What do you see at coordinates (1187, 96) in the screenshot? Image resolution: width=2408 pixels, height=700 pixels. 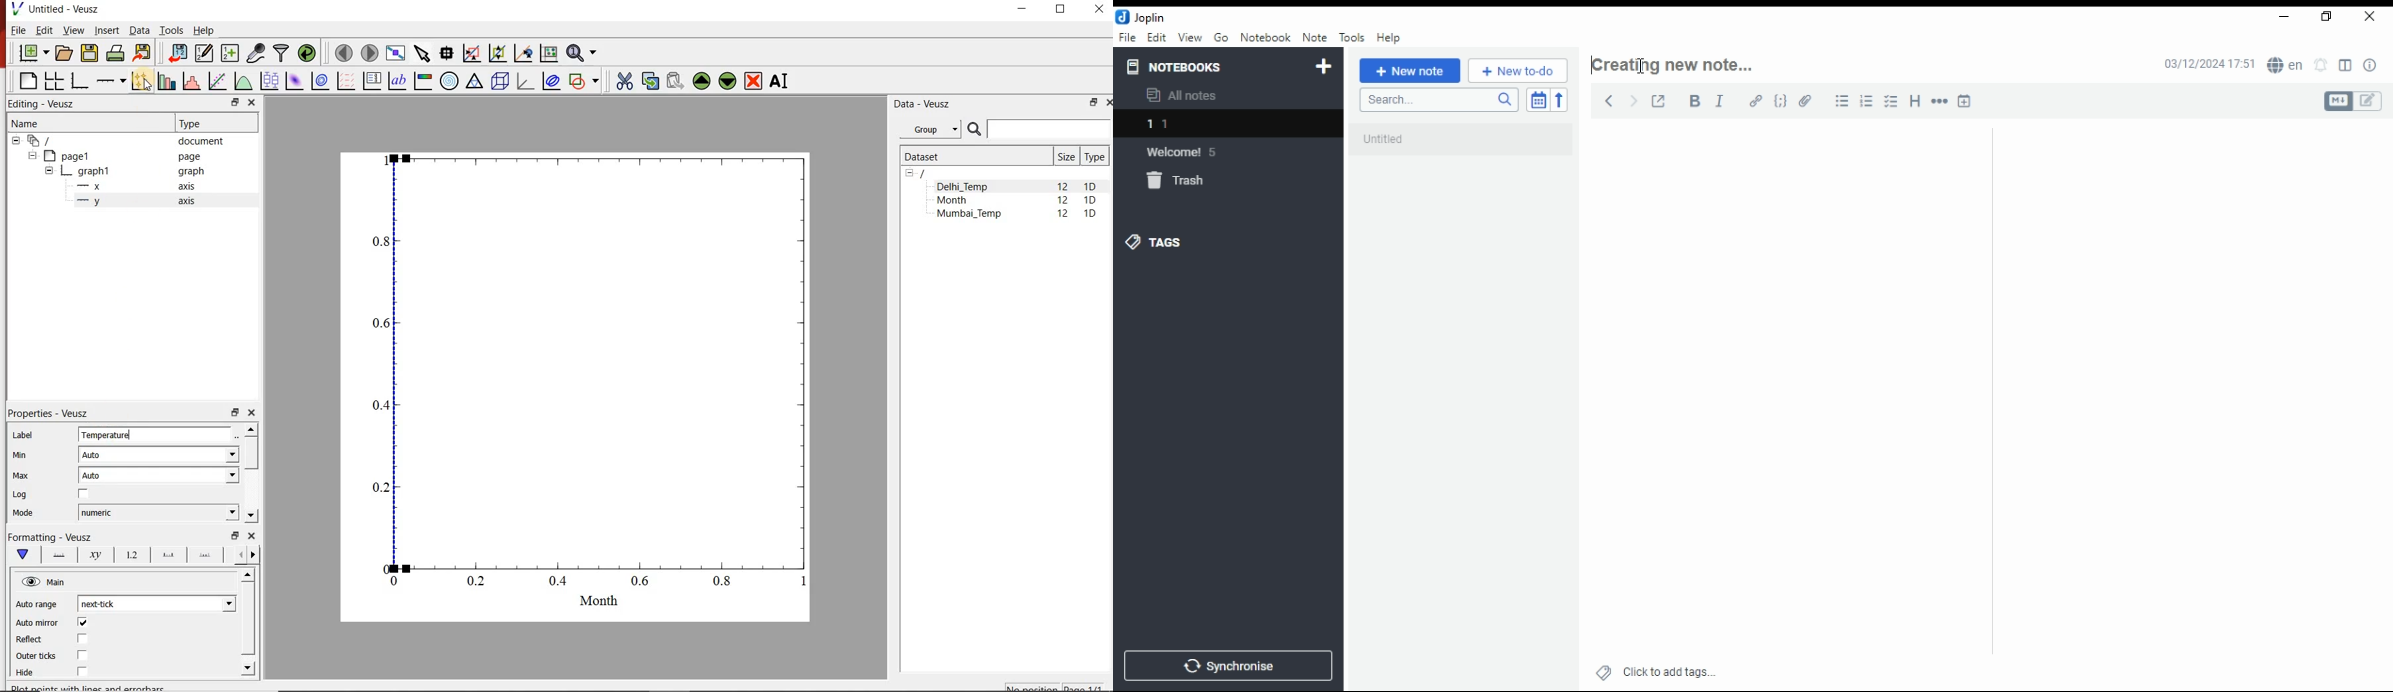 I see `all notes` at bounding box center [1187, 96].